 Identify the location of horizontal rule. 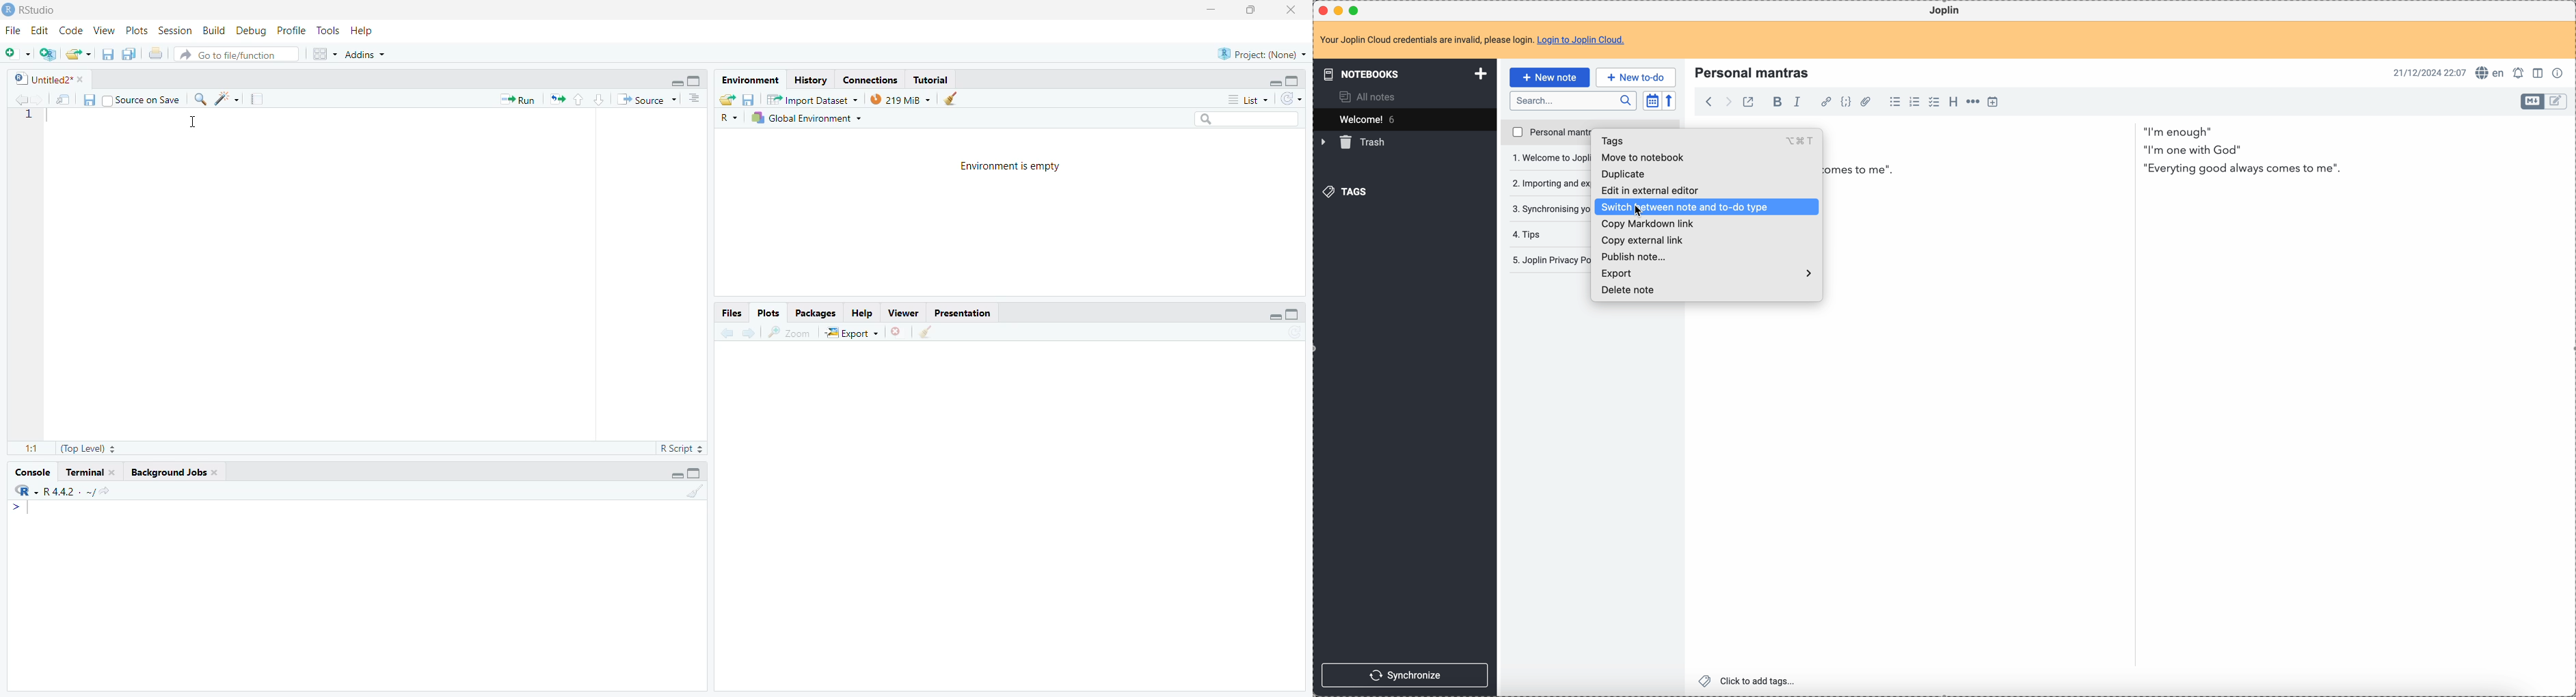
(1972, 103).